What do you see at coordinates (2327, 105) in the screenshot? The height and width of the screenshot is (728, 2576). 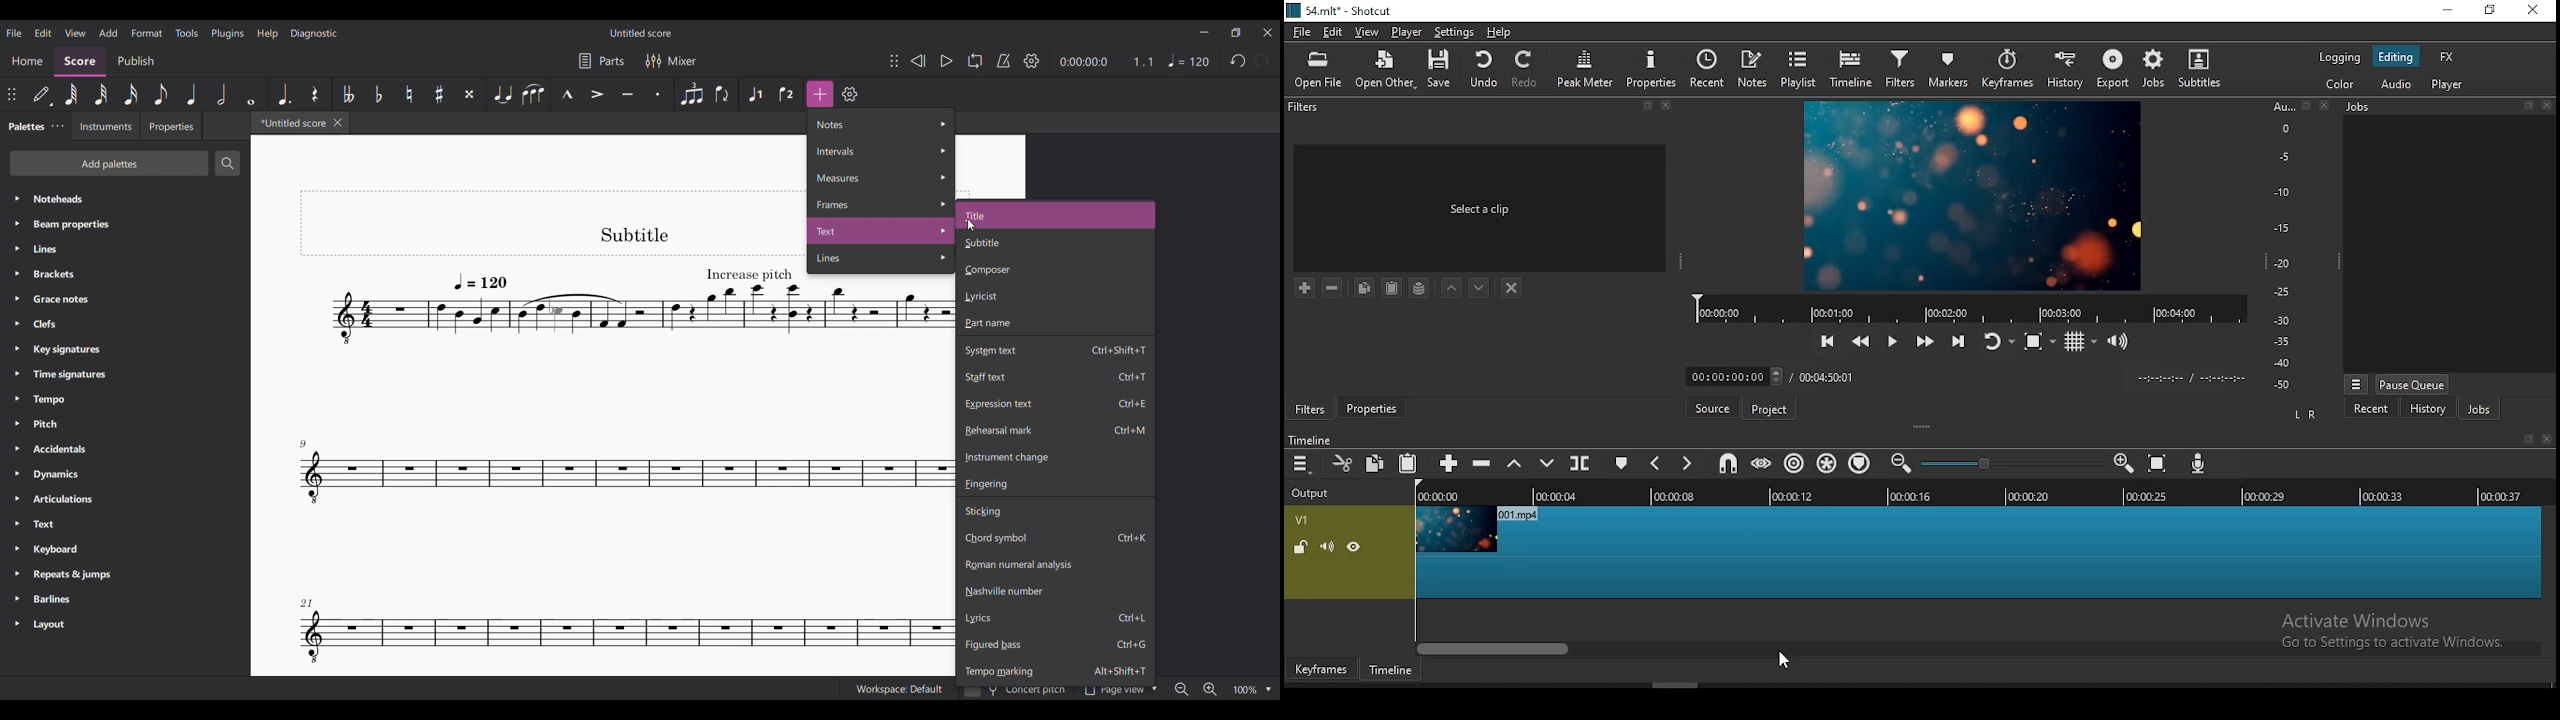 I see `close` at bounding box center [2327, 105].